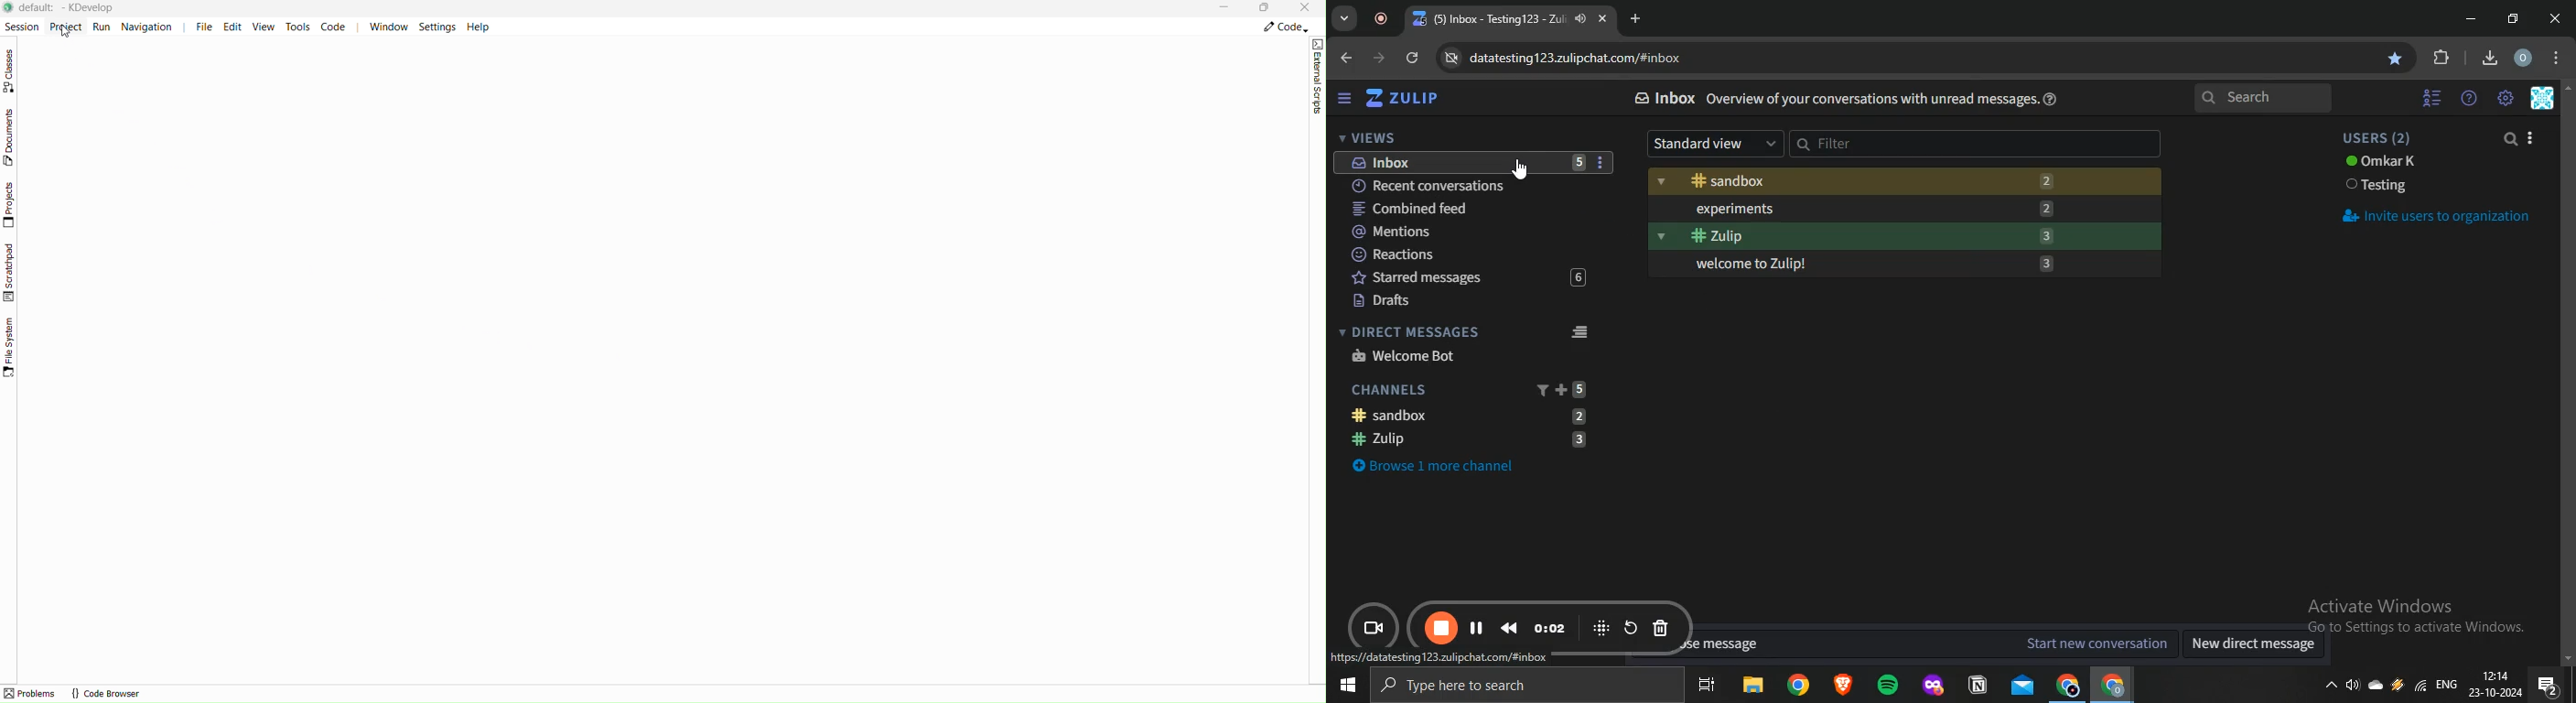 The image size is (2576, 728). I want to click on date and time, so click(2495, 686).